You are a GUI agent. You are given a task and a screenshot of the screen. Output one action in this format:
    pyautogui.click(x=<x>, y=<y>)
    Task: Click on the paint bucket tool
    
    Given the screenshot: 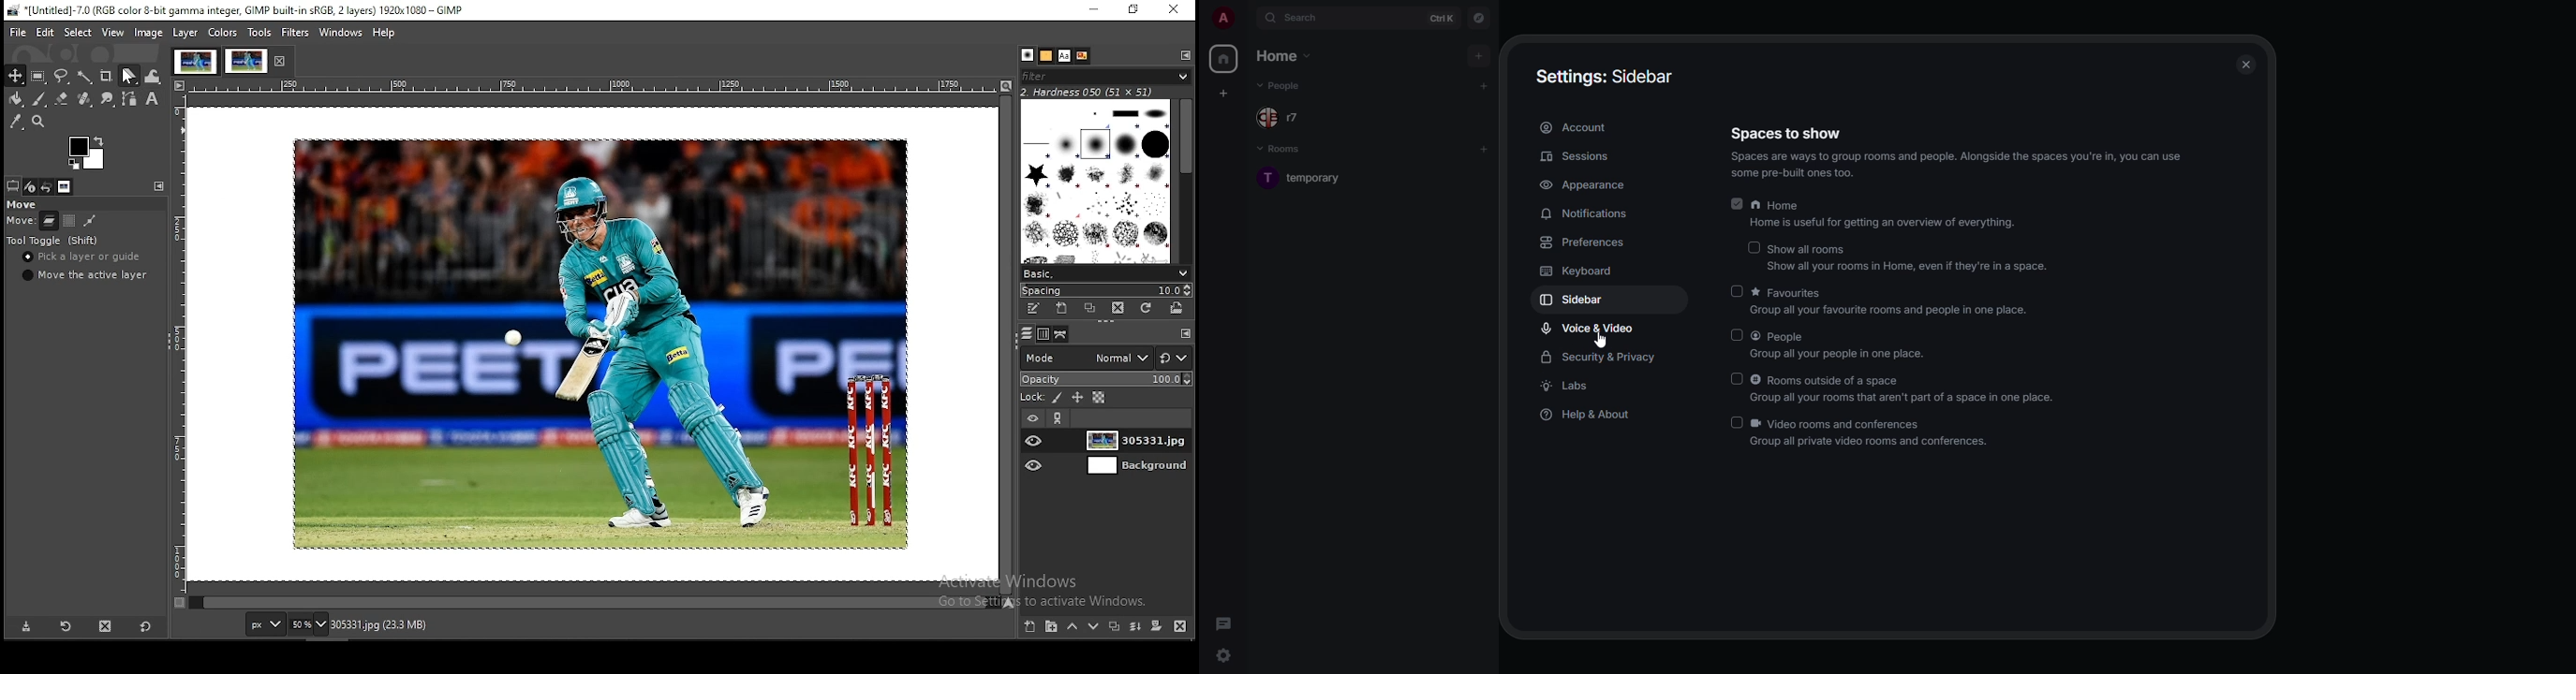 What is the action you would take?
    pyautogui.click(x=18, y=100)
    